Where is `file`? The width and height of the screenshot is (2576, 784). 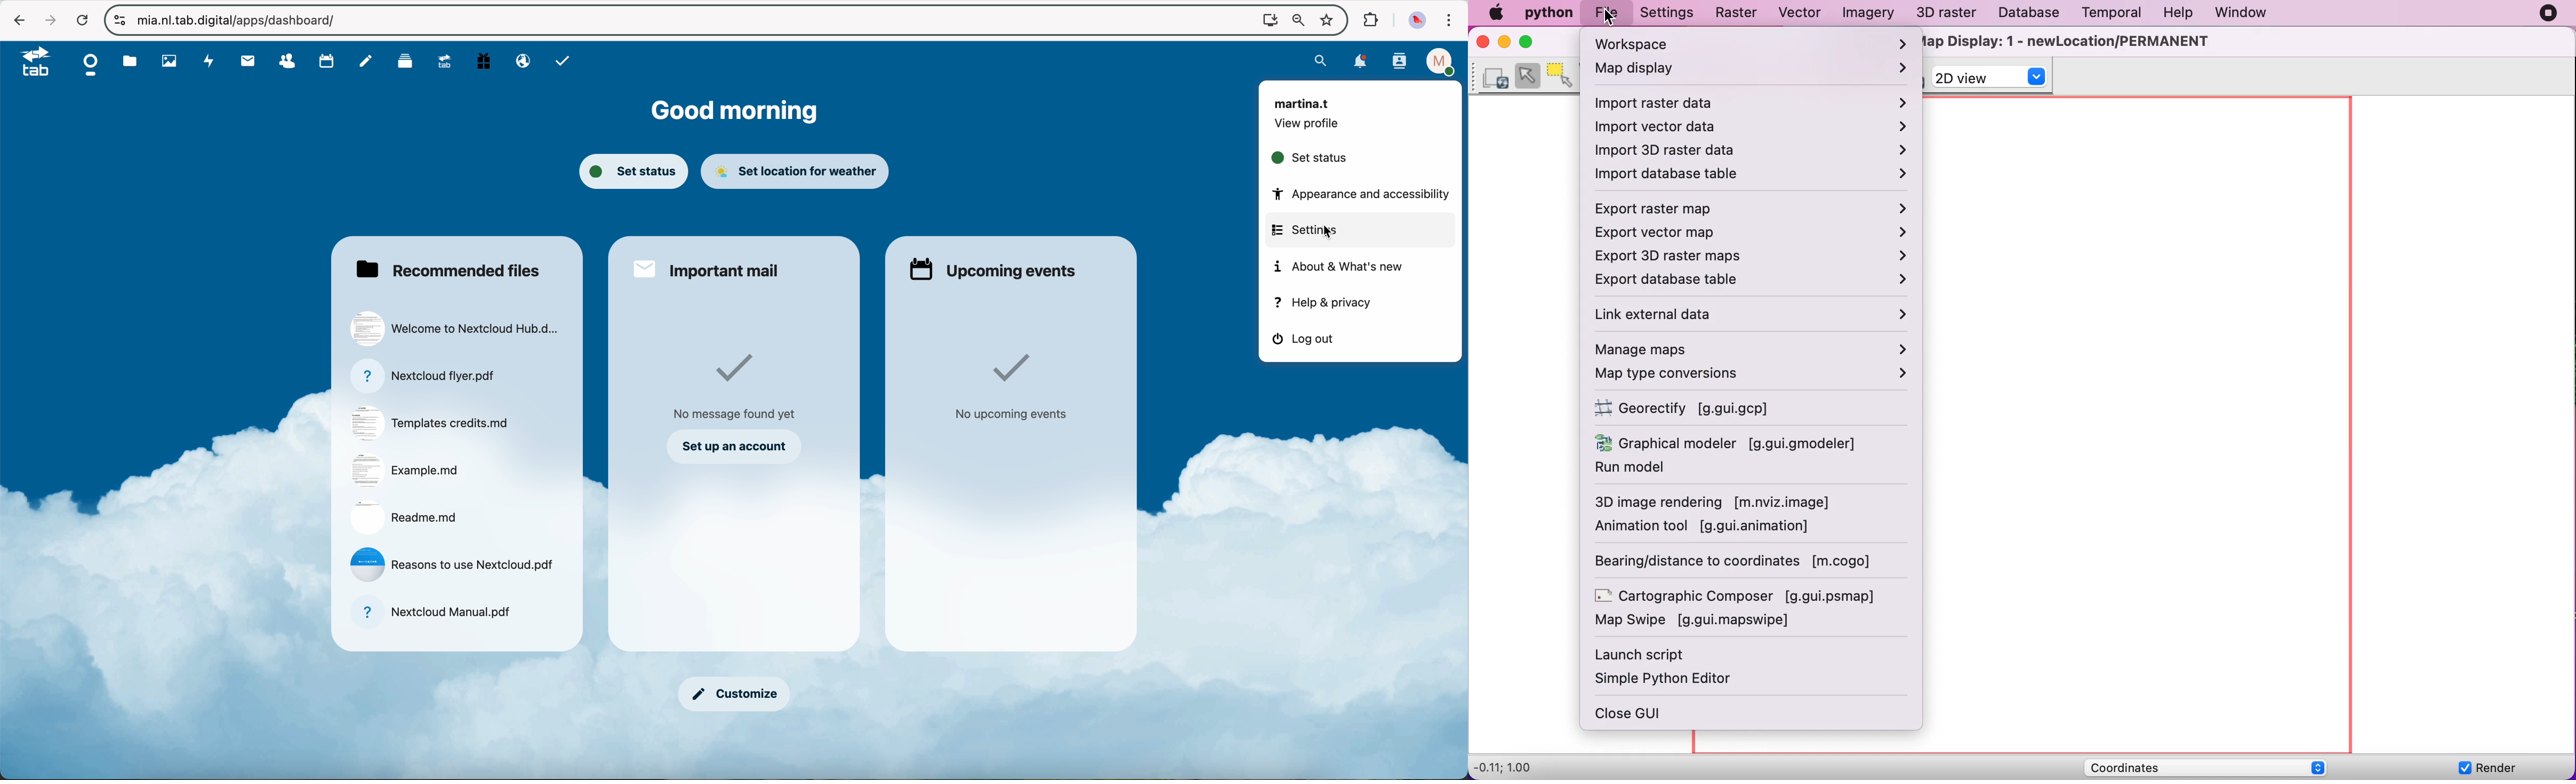 file is located at coordinates (406, 470).